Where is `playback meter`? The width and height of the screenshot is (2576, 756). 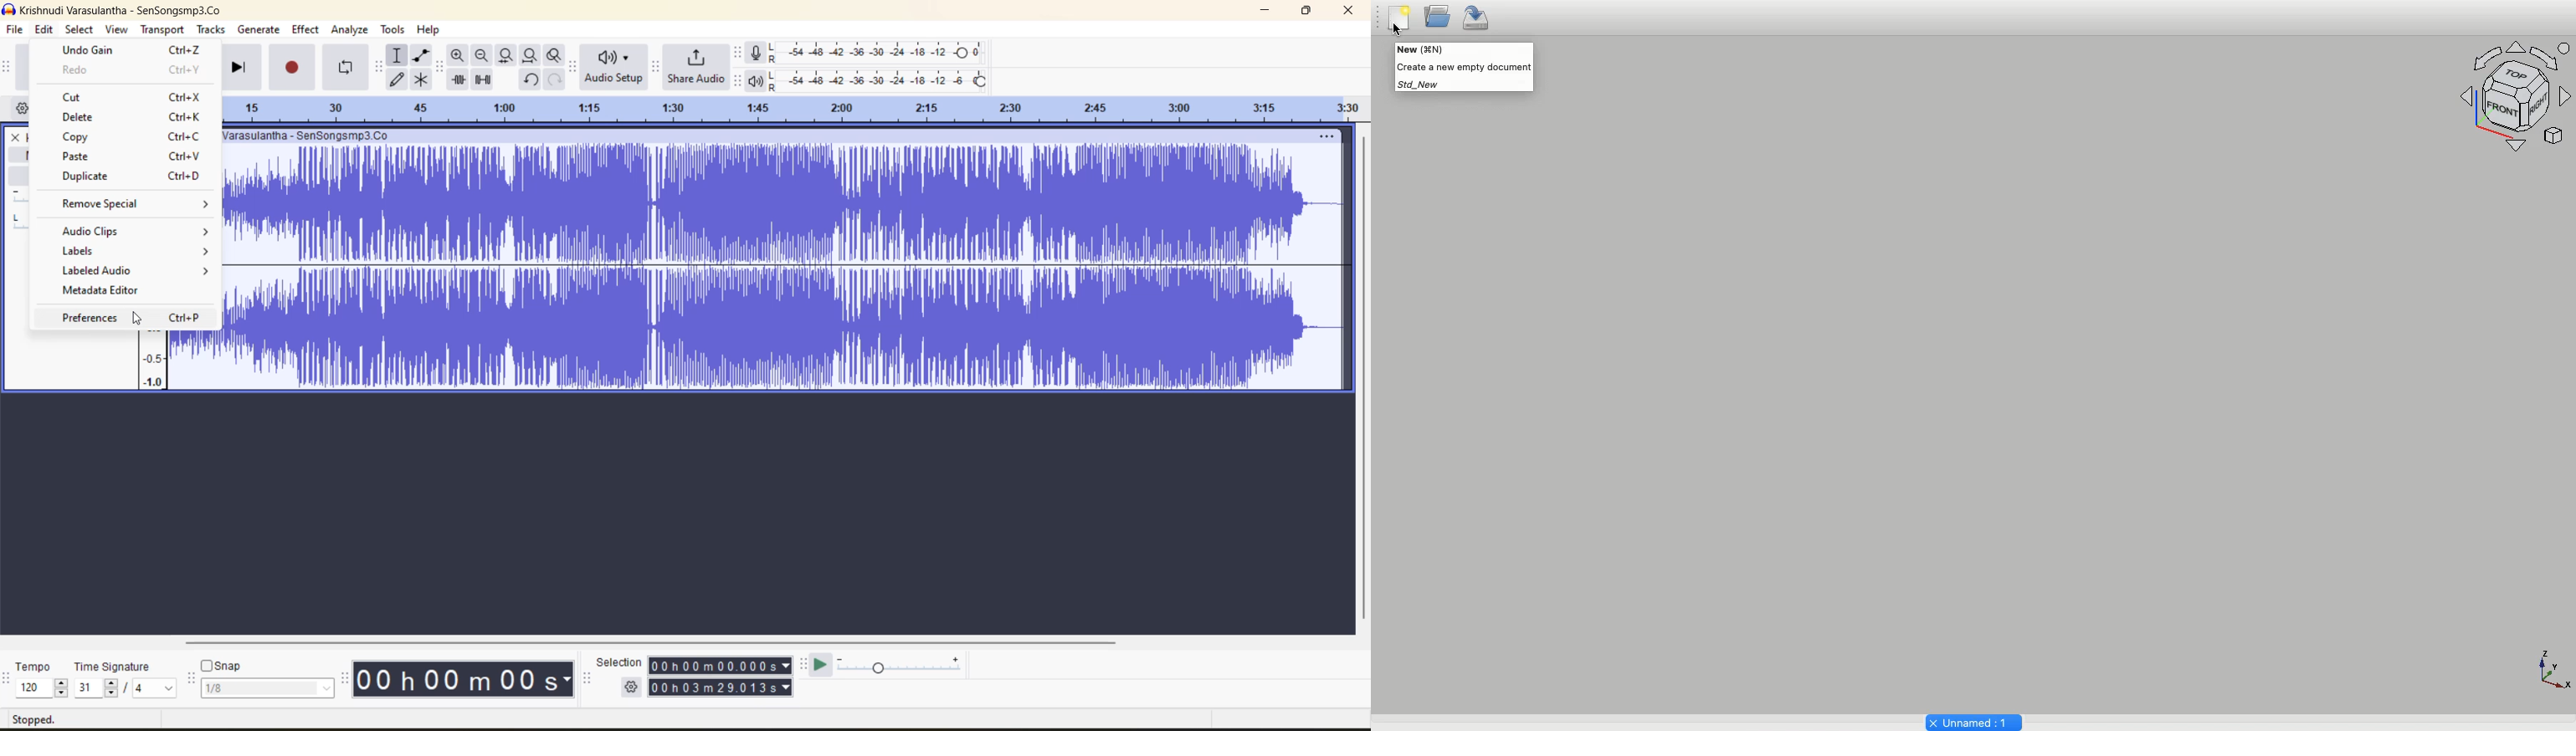
playback meter is located at coordinates (757, 80).